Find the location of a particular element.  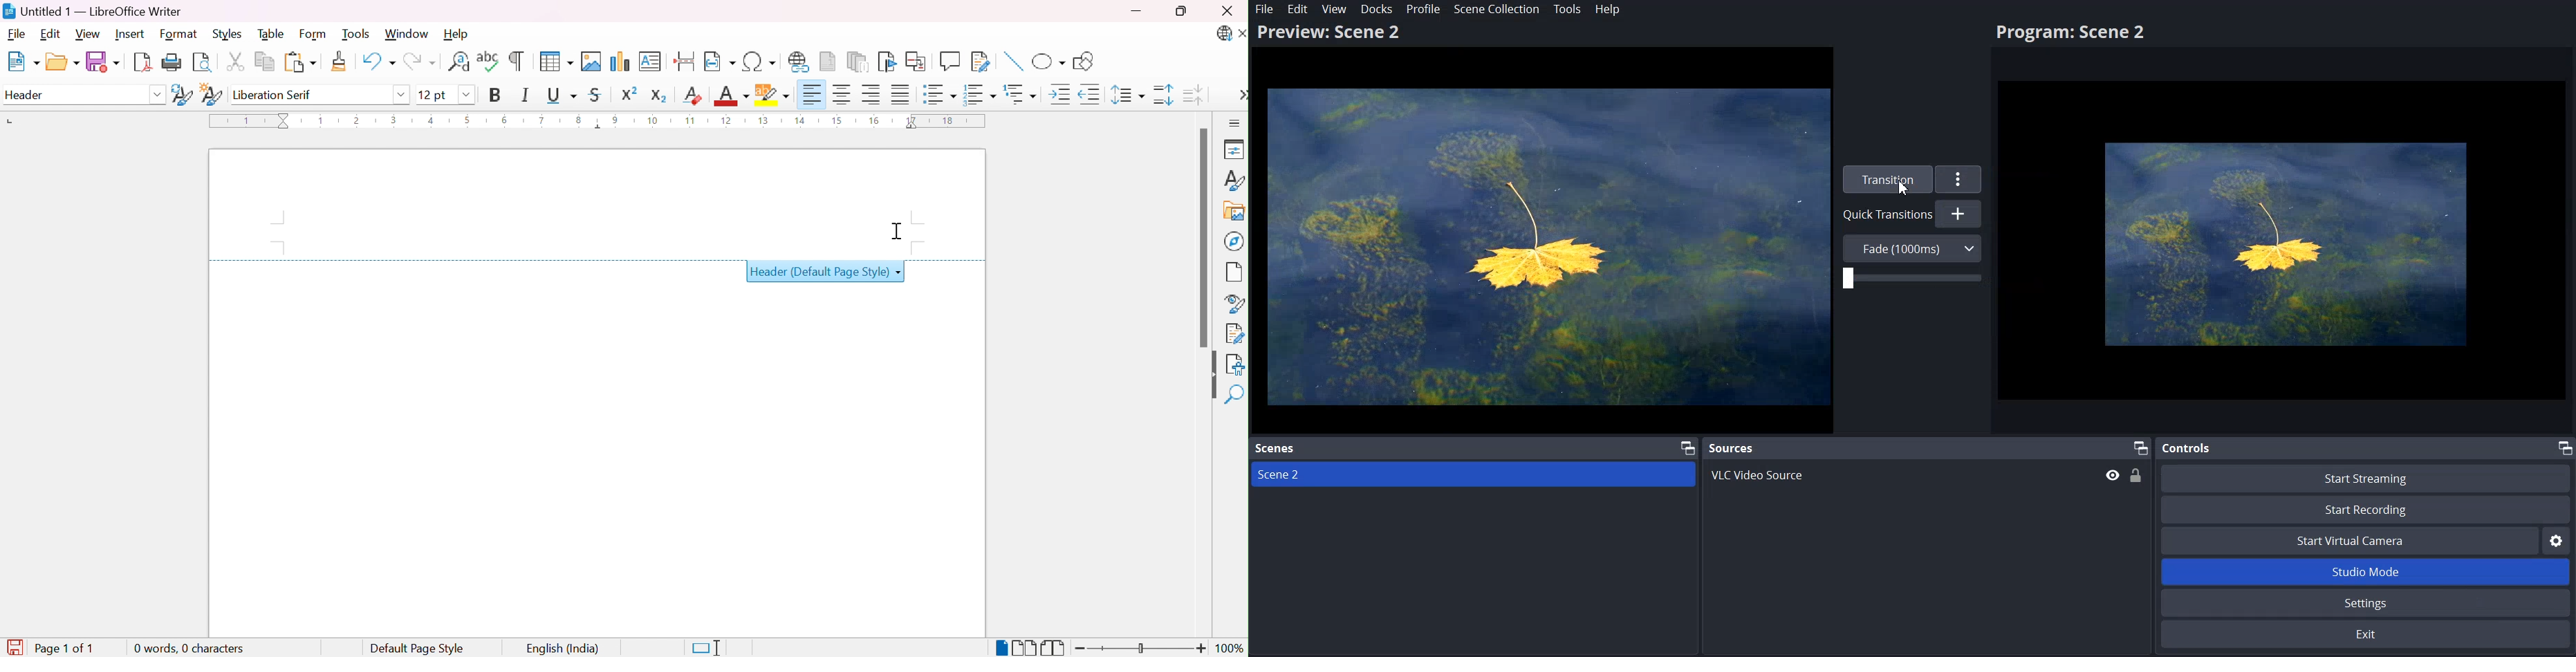

100% is located at coordinates (1231, 649).